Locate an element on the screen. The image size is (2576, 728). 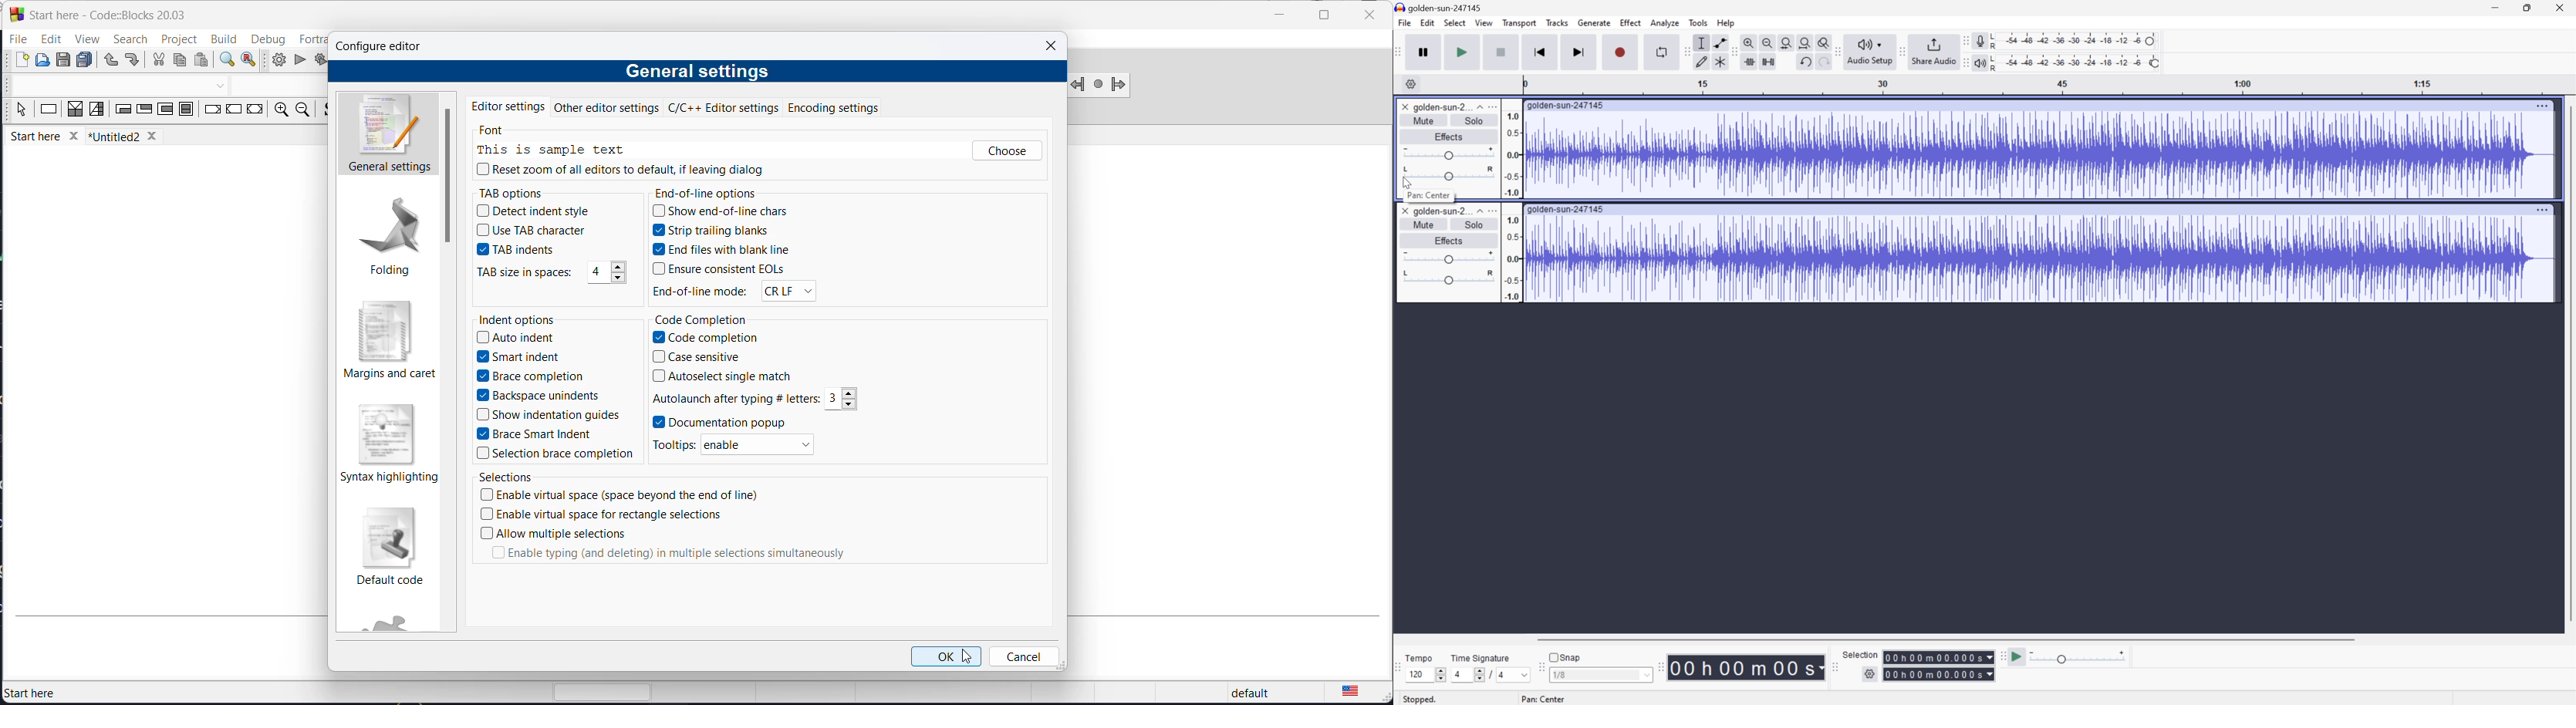
View is located at coordinates (1484, 22).